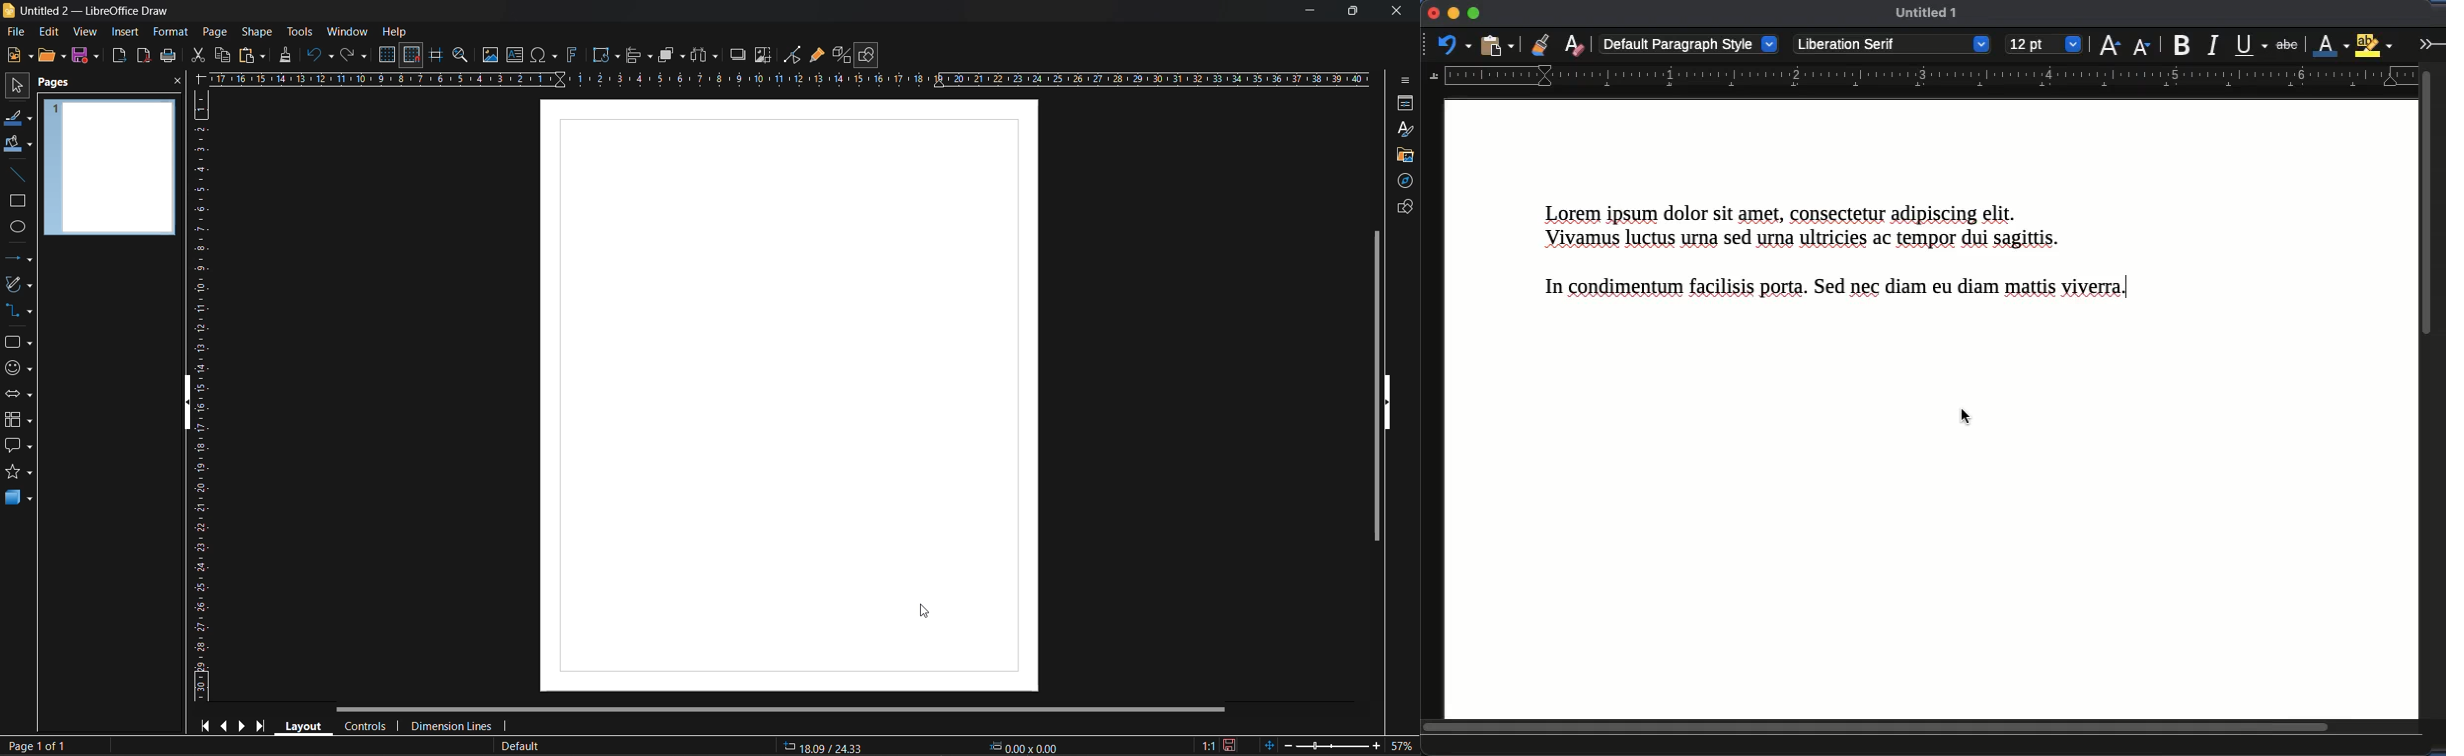 Image resolution: width=2464 pixels, height=756 pixels. Describe the element at coordinates (1473, 14) in the screenshot. I see `maximize ` at that location.